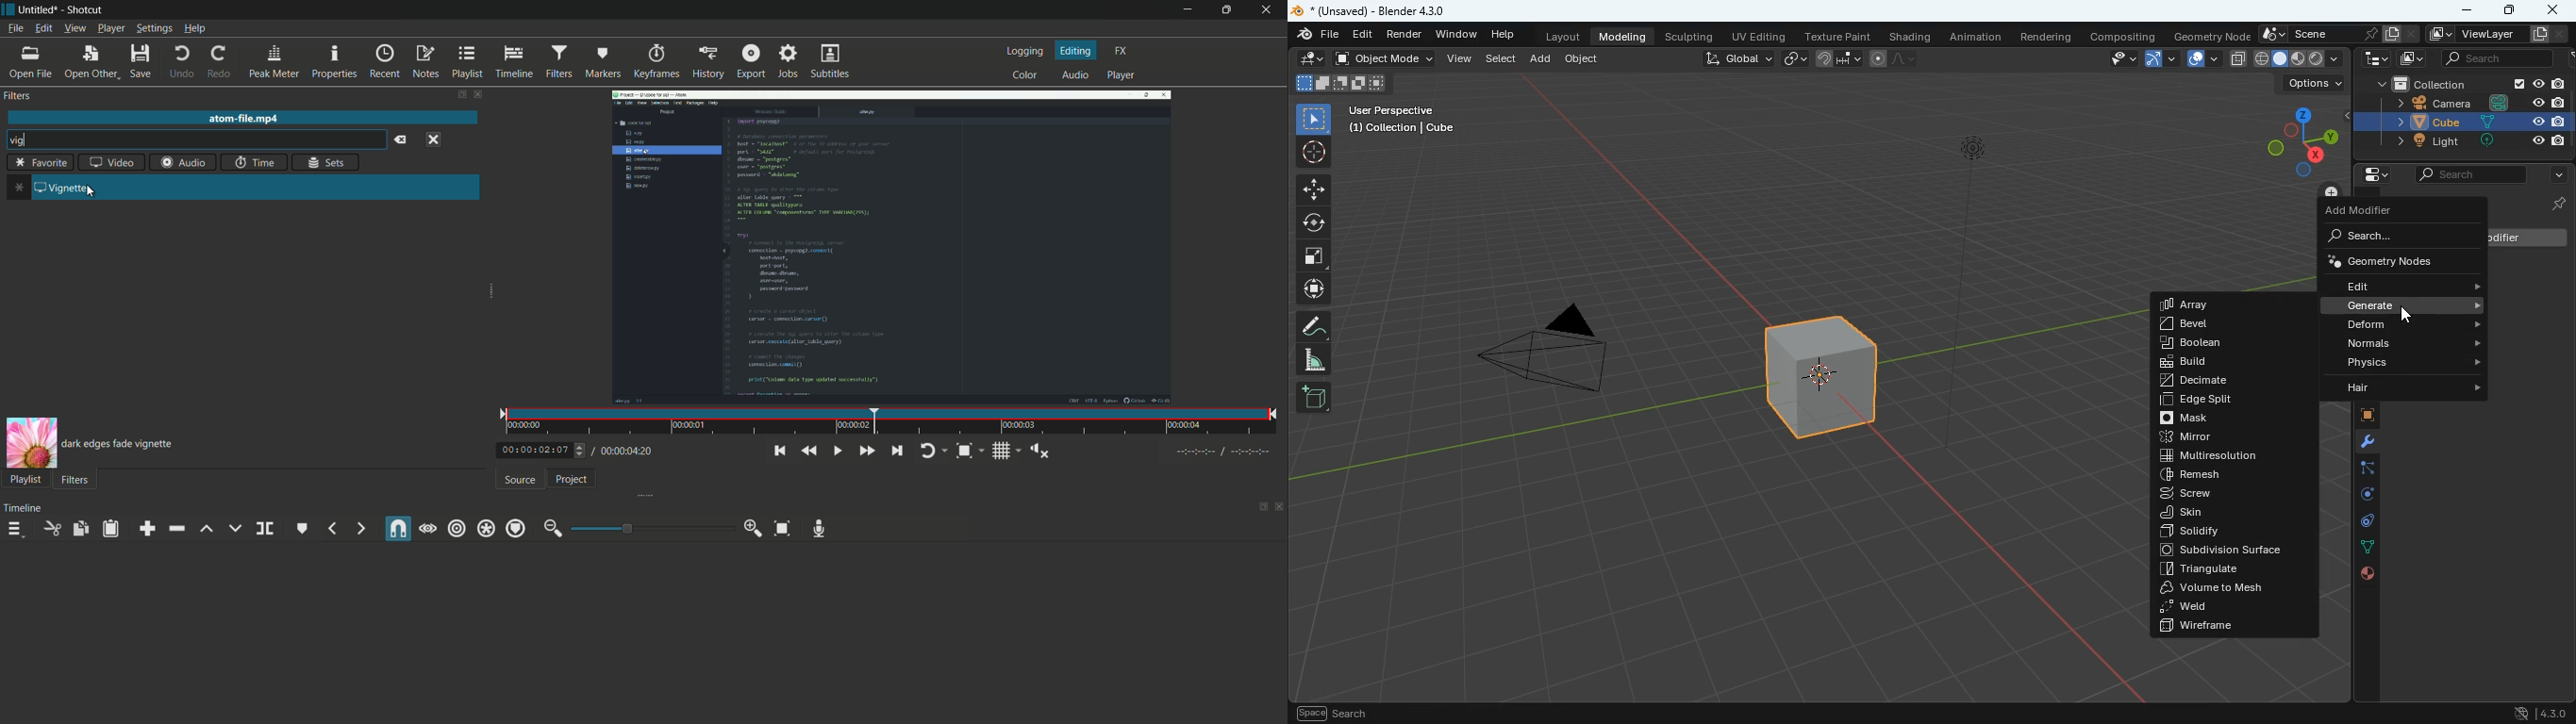 The width and height of the screenshot is (2576, 728). I want to click on properties, so click(333, 62).